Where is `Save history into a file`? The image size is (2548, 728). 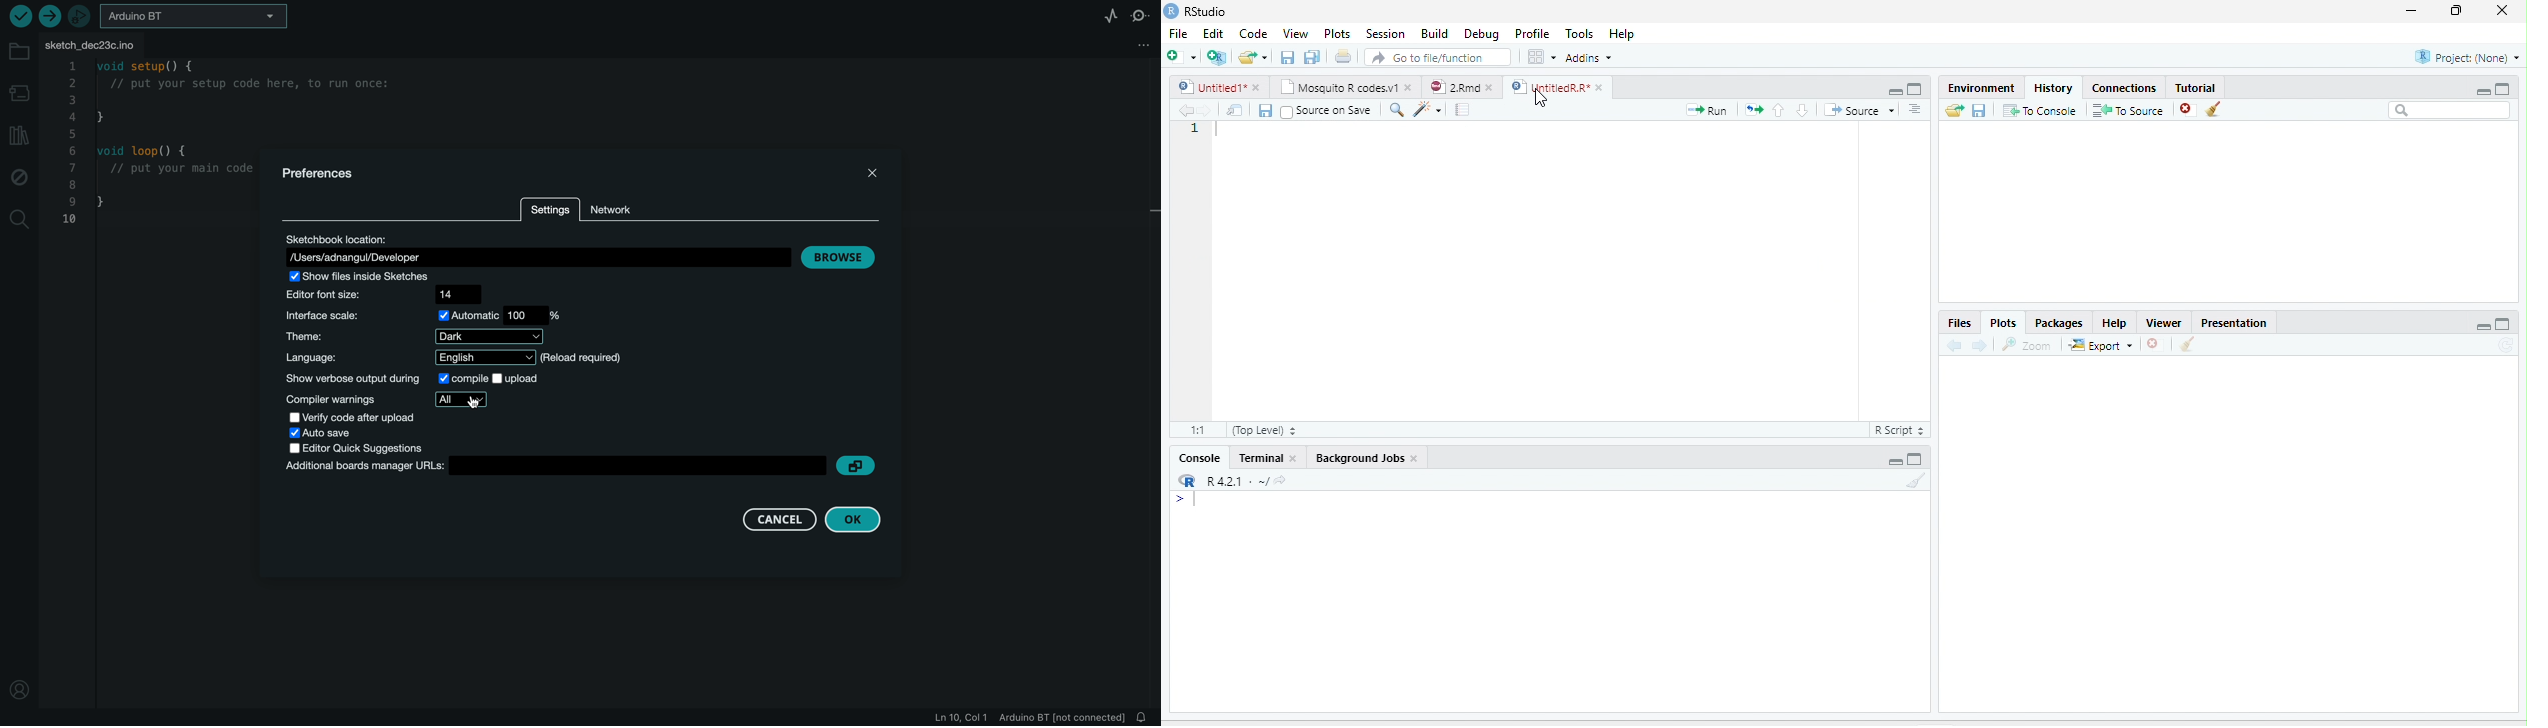
Save history into a file is located at coordinates (1979, 110).